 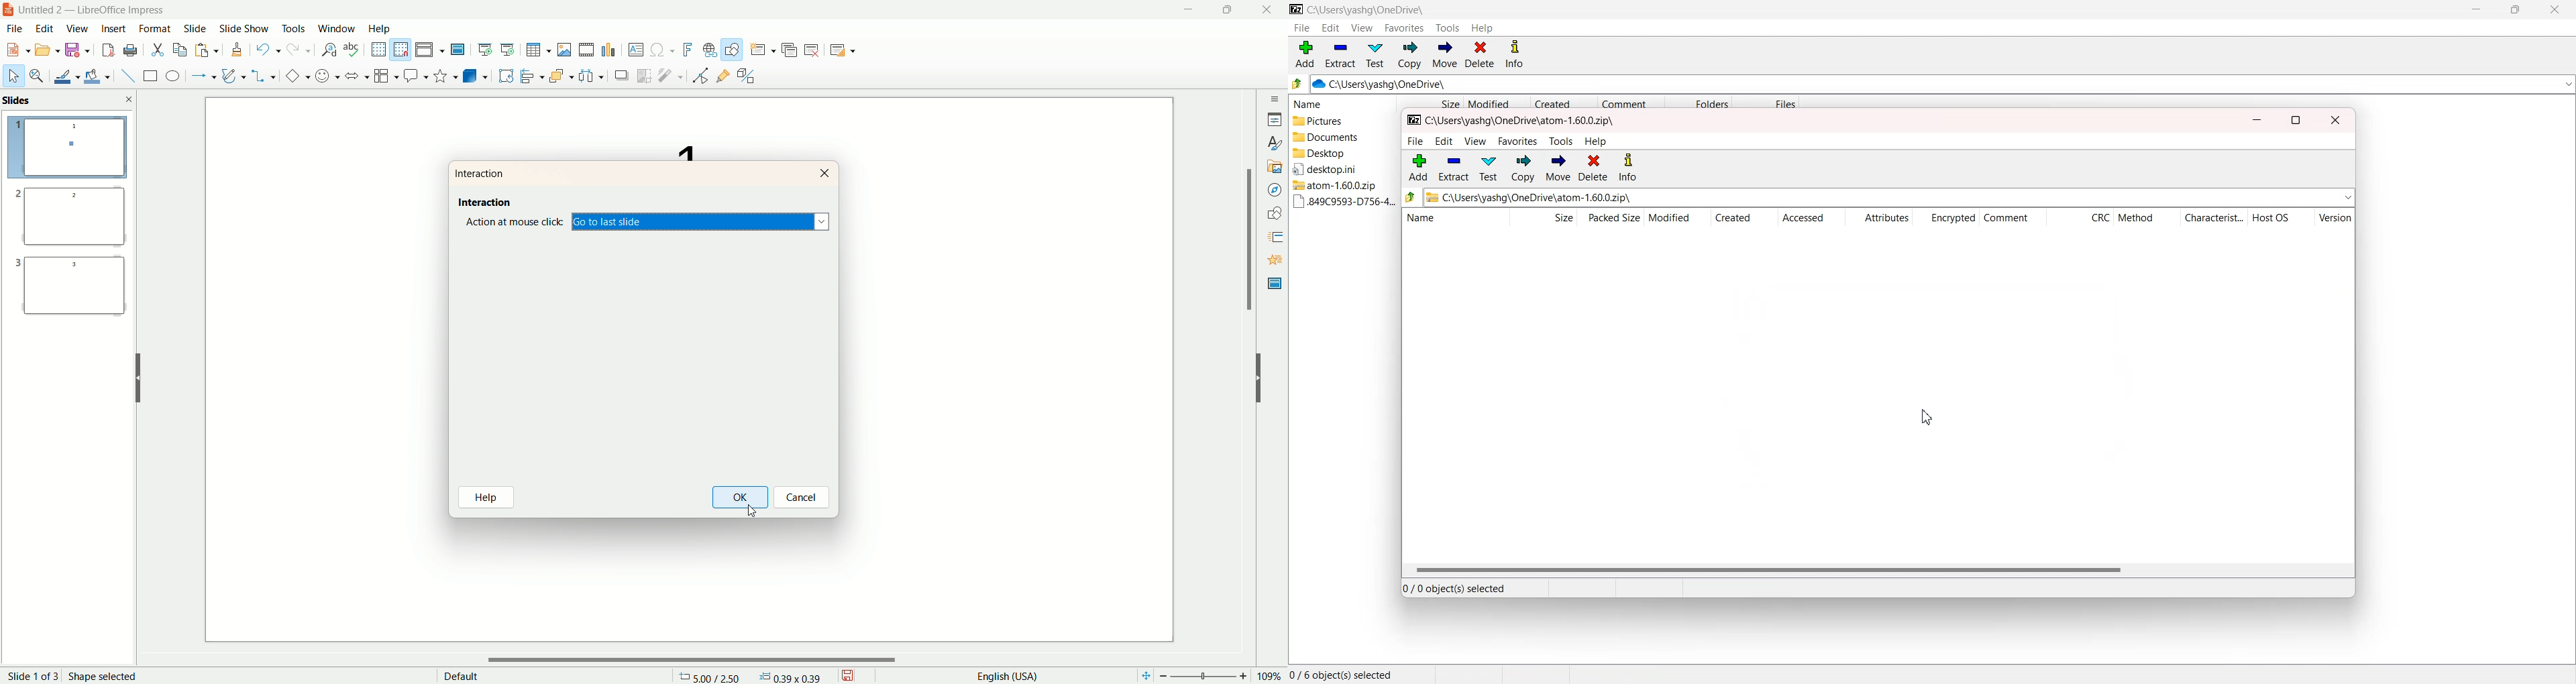 What do you see at coordinates (354, 75) in the screenshot?
I see `block arrow` at bounding box center [354, 75].